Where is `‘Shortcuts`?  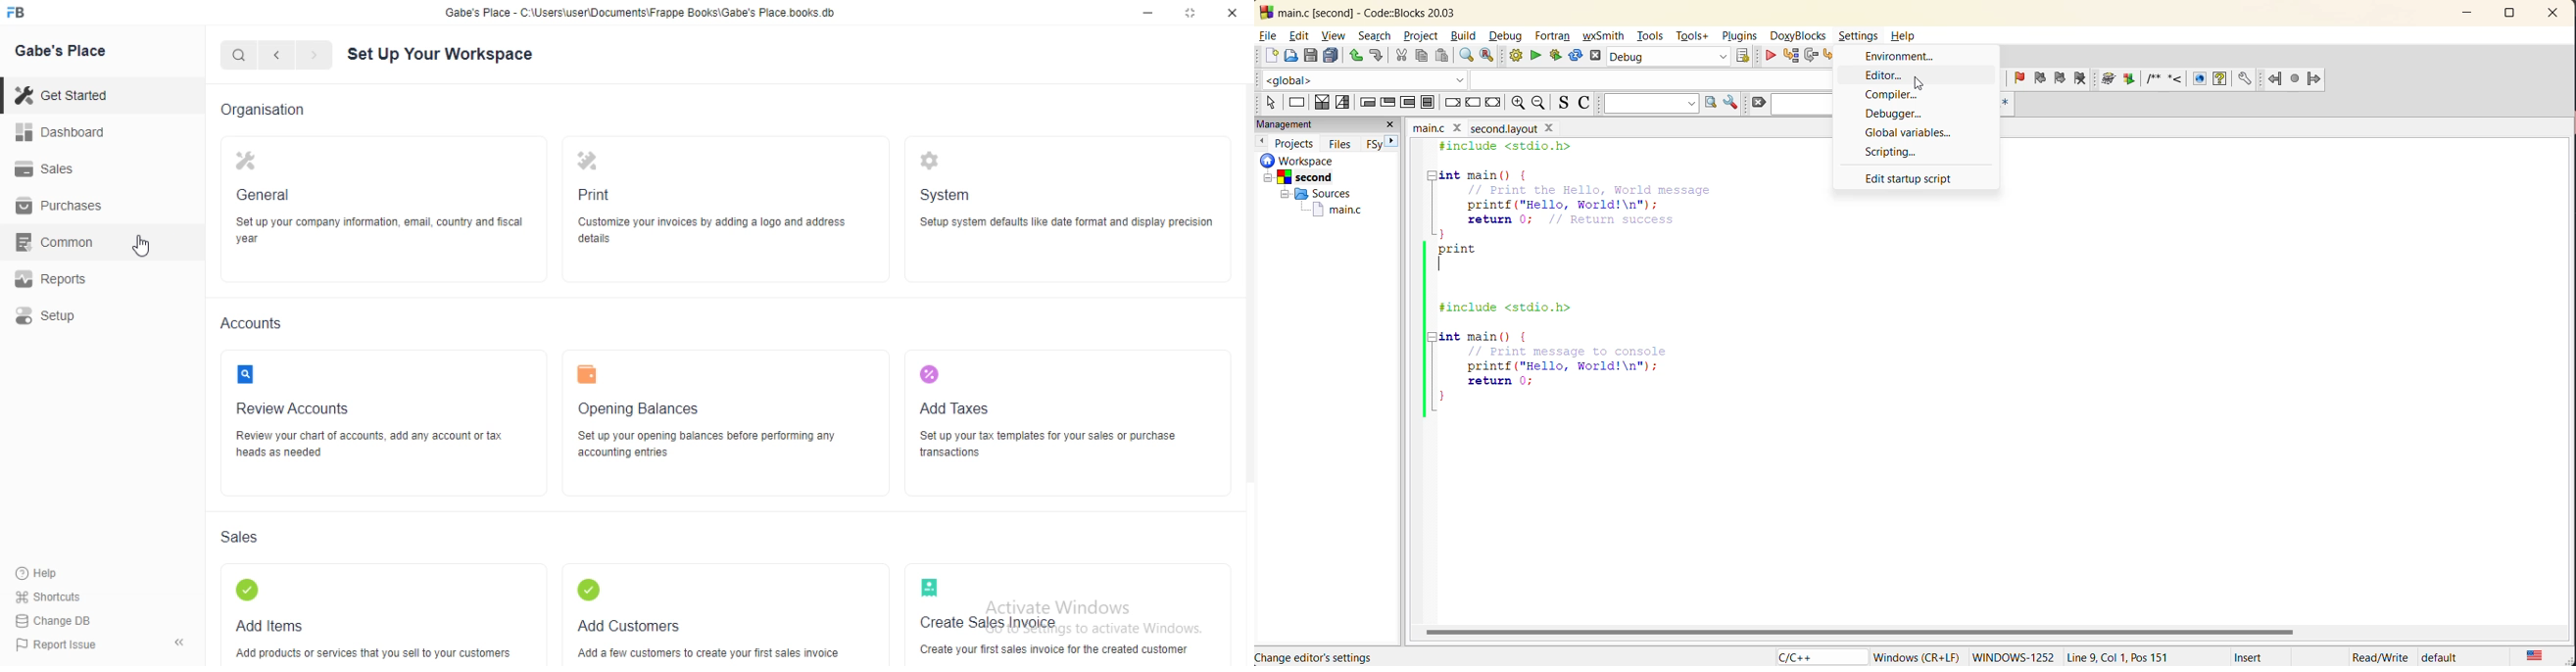 ‘Shortcuts is located at coordinates (57, 595).